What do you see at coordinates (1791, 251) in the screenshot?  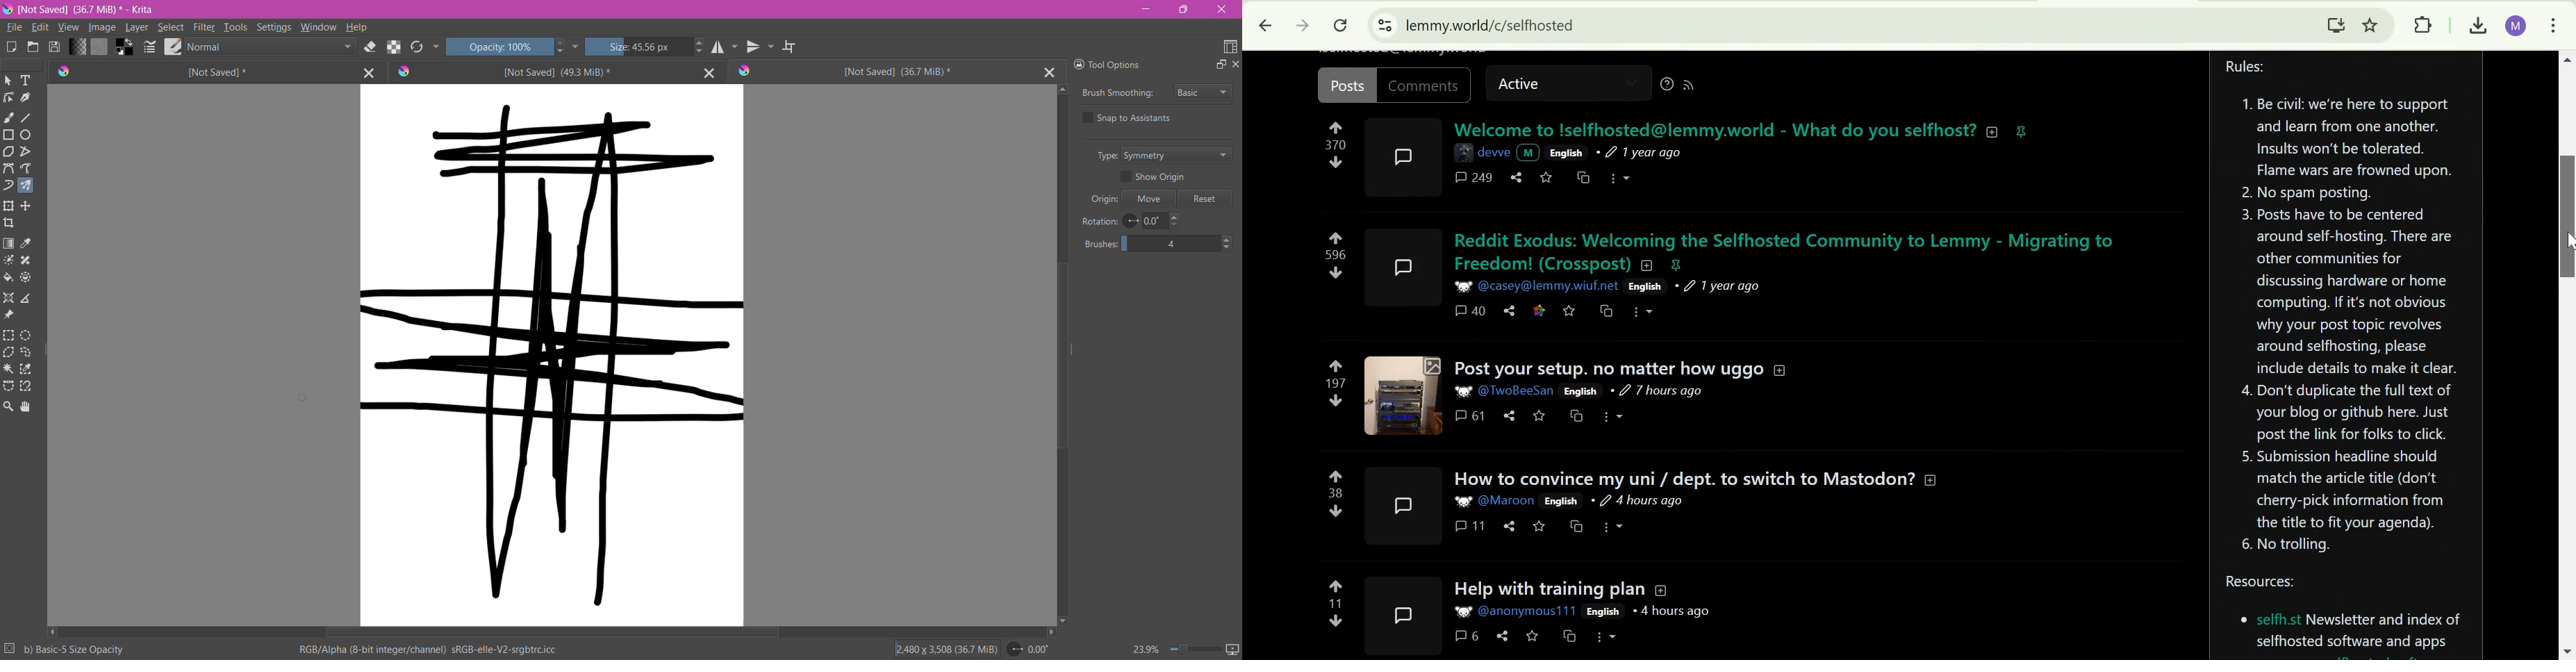 I see `Reddit Exodus: Welcoming the Selfhosted Community to Lemmy - Migrating to Freedom(Crosspost)` at bounding box center [1791, 251].